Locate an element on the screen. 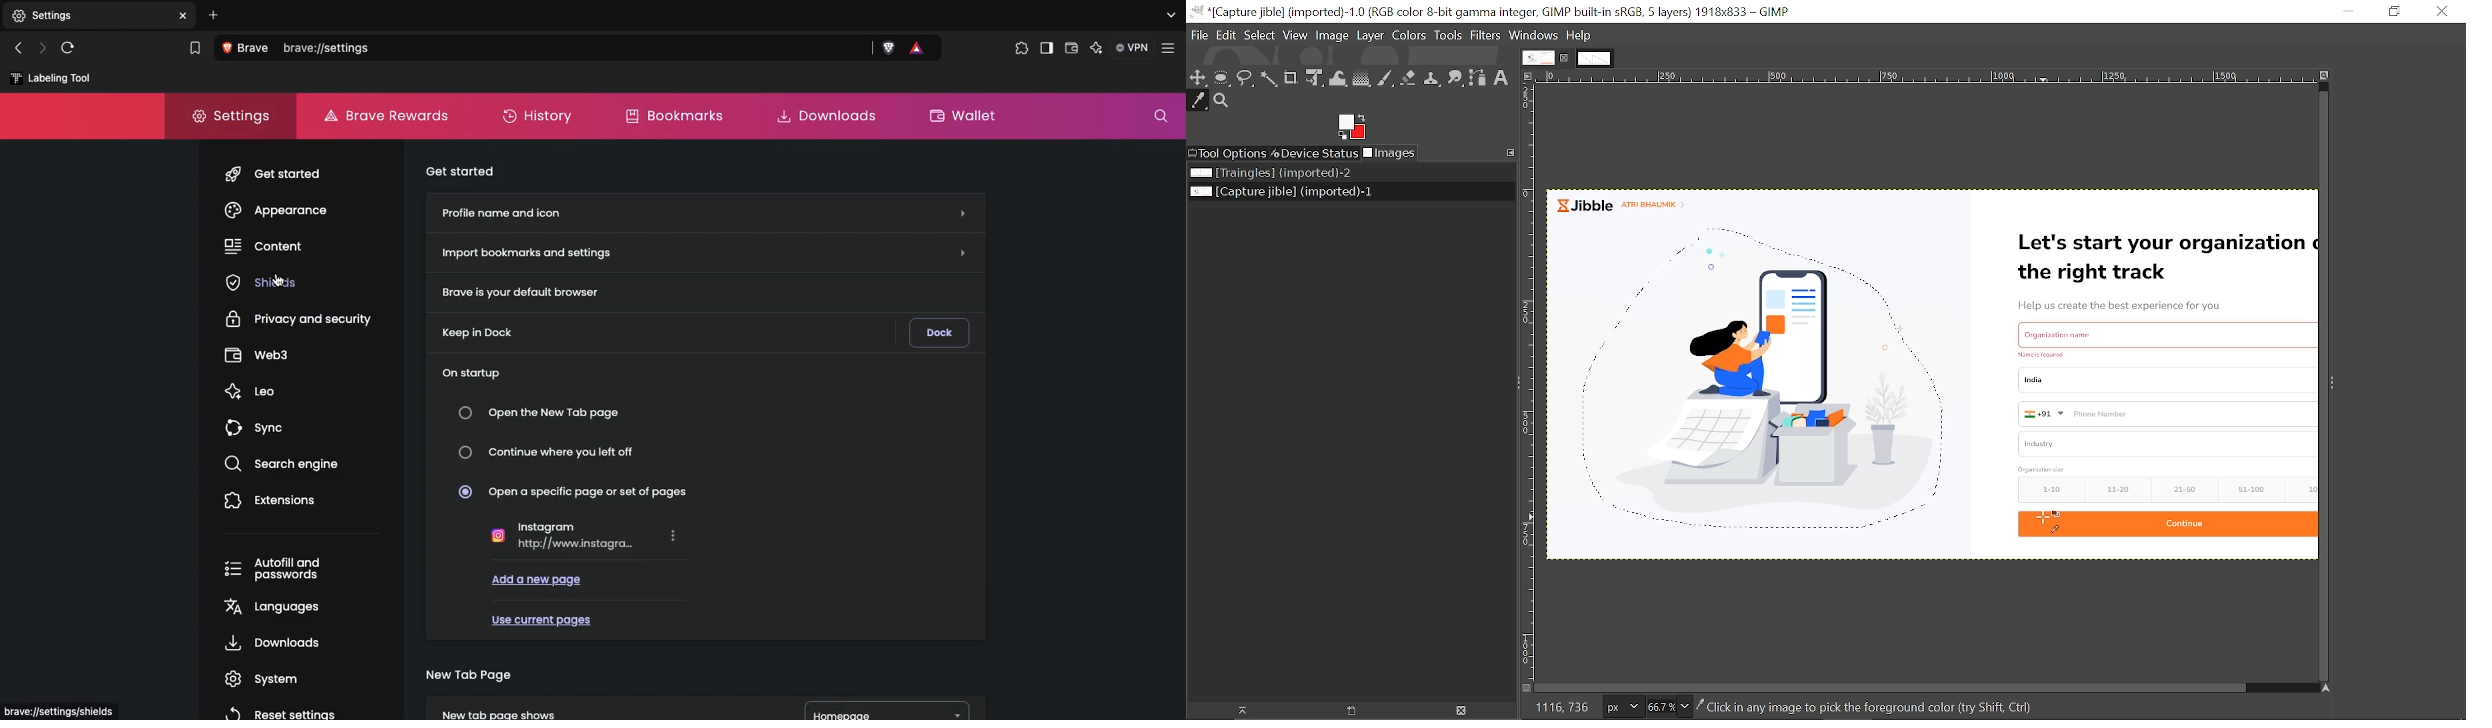 The width and height of the screenshot is (2492, 728). Ellipse select tool is located at coordinates (1221, 80).